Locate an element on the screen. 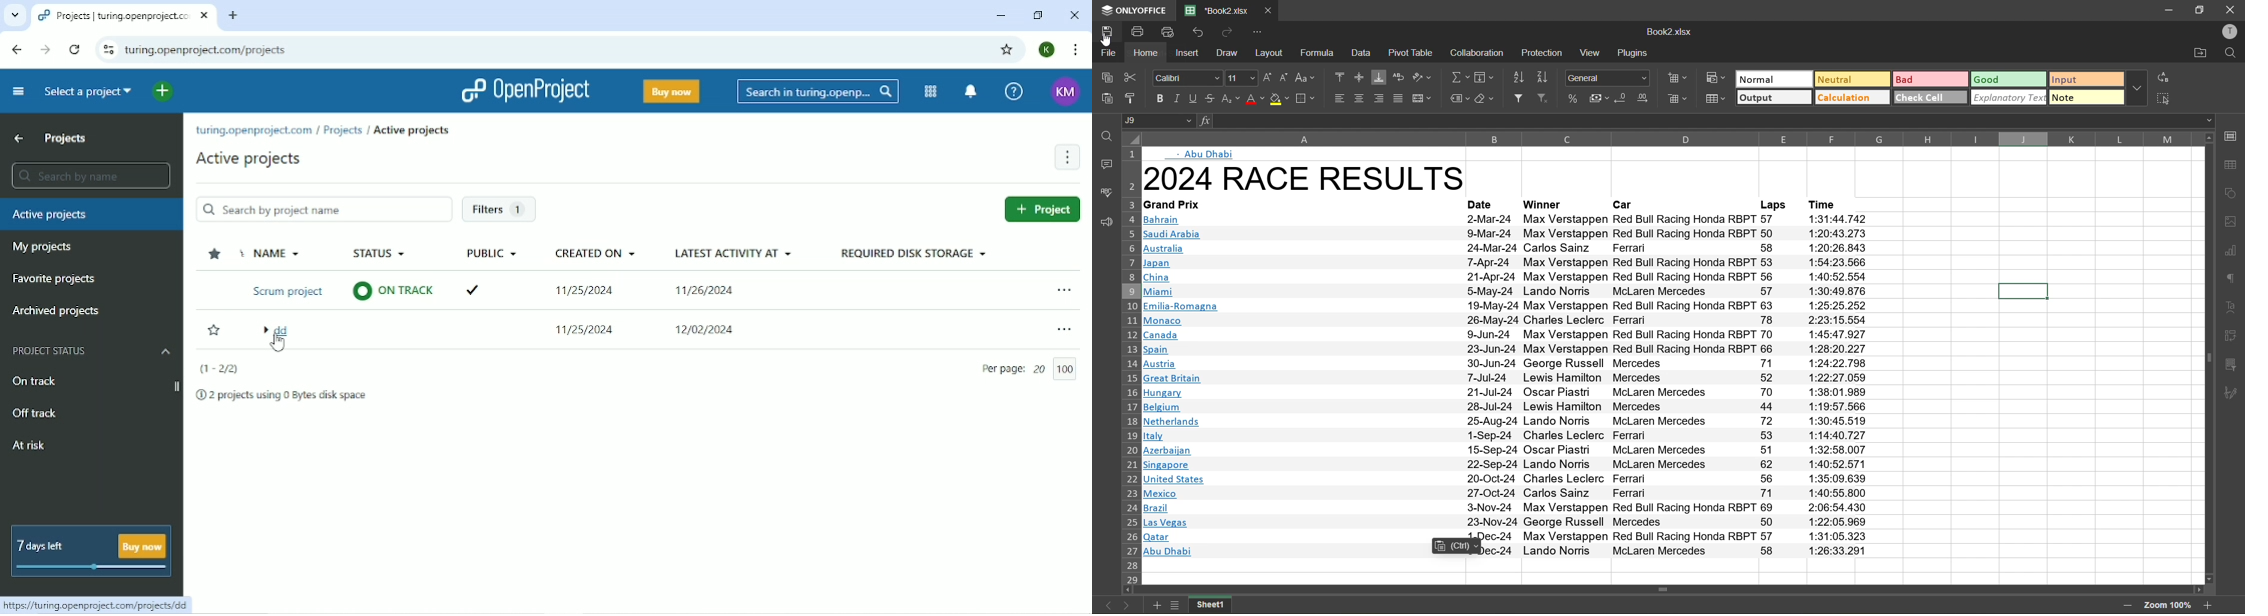  Search by name is located at coordinates (89, 176).